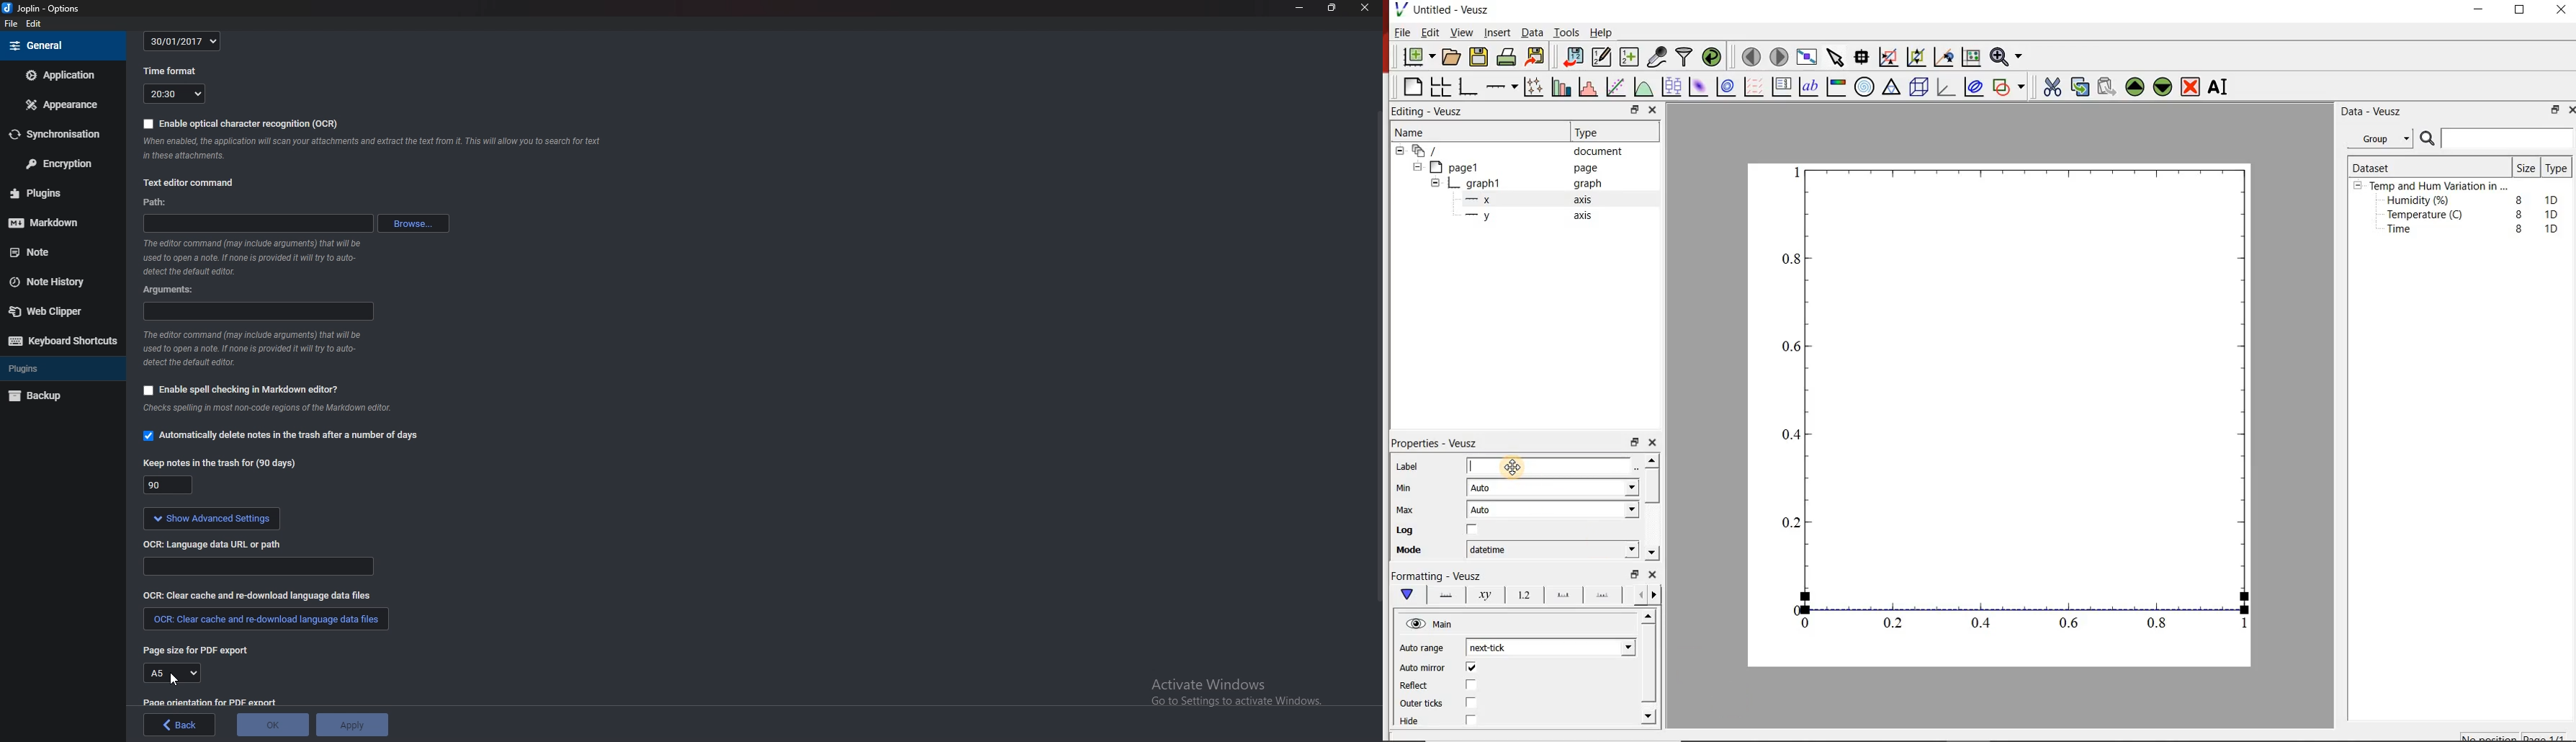 The image size is (2576, 756). What do you see at coordinates (1626, 109) in the screenshot?
I see `restore down` at bounding box center [1626, 109].